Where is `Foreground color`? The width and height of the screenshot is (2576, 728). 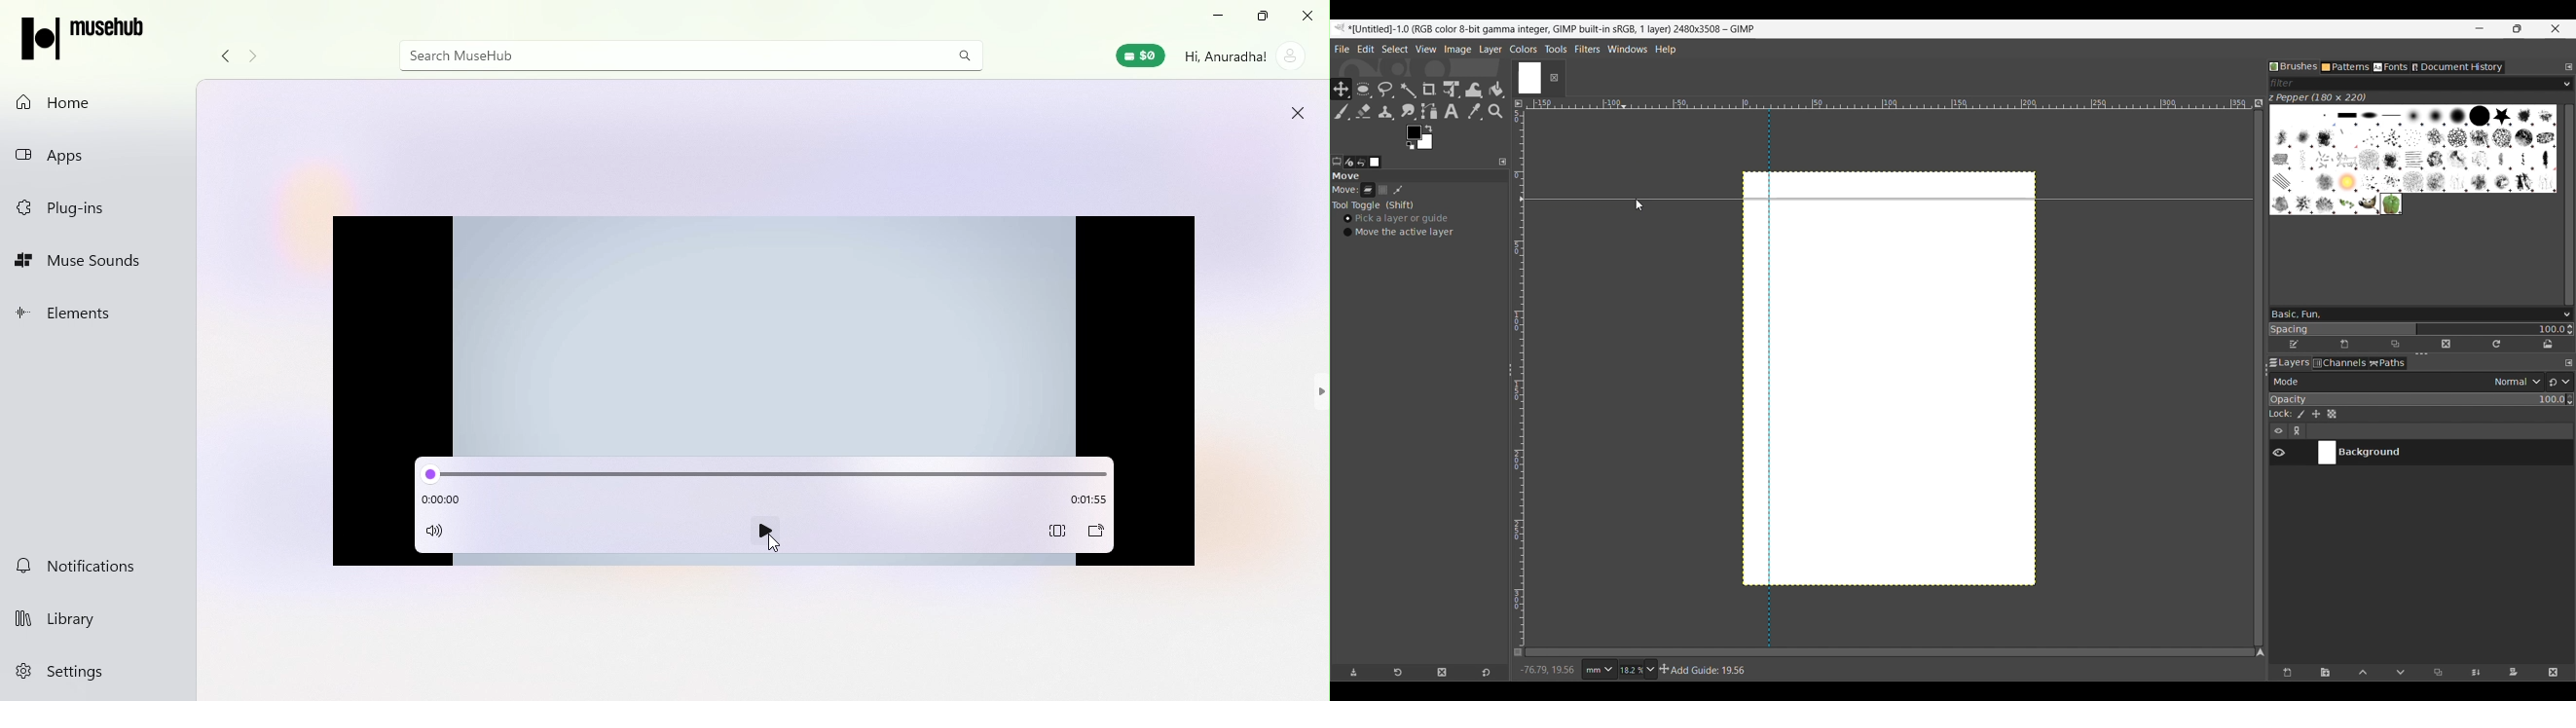 Foreground color is located at coordinates (1419, 137).